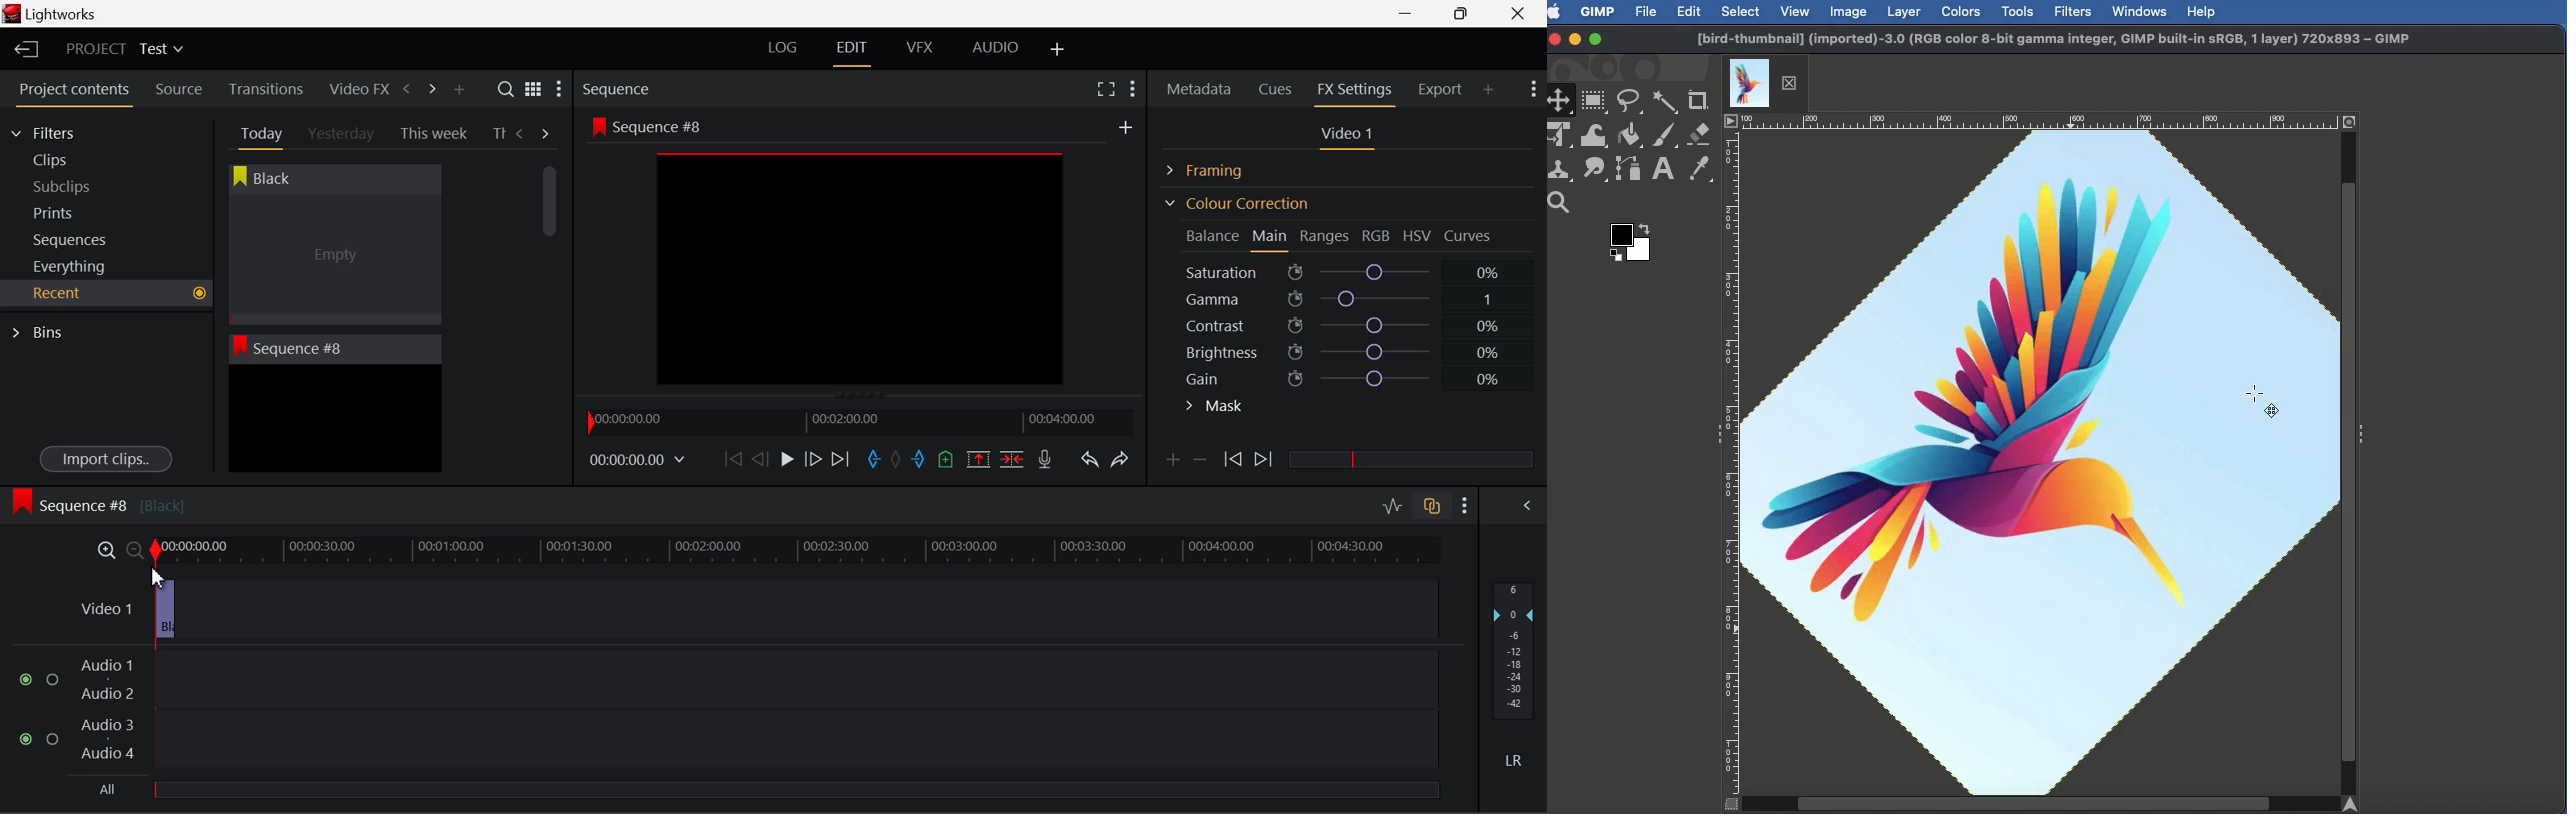 The width and height of the screenshot is (2576, 840). I want to click on Sequence Preview Section, so click(621, 90).